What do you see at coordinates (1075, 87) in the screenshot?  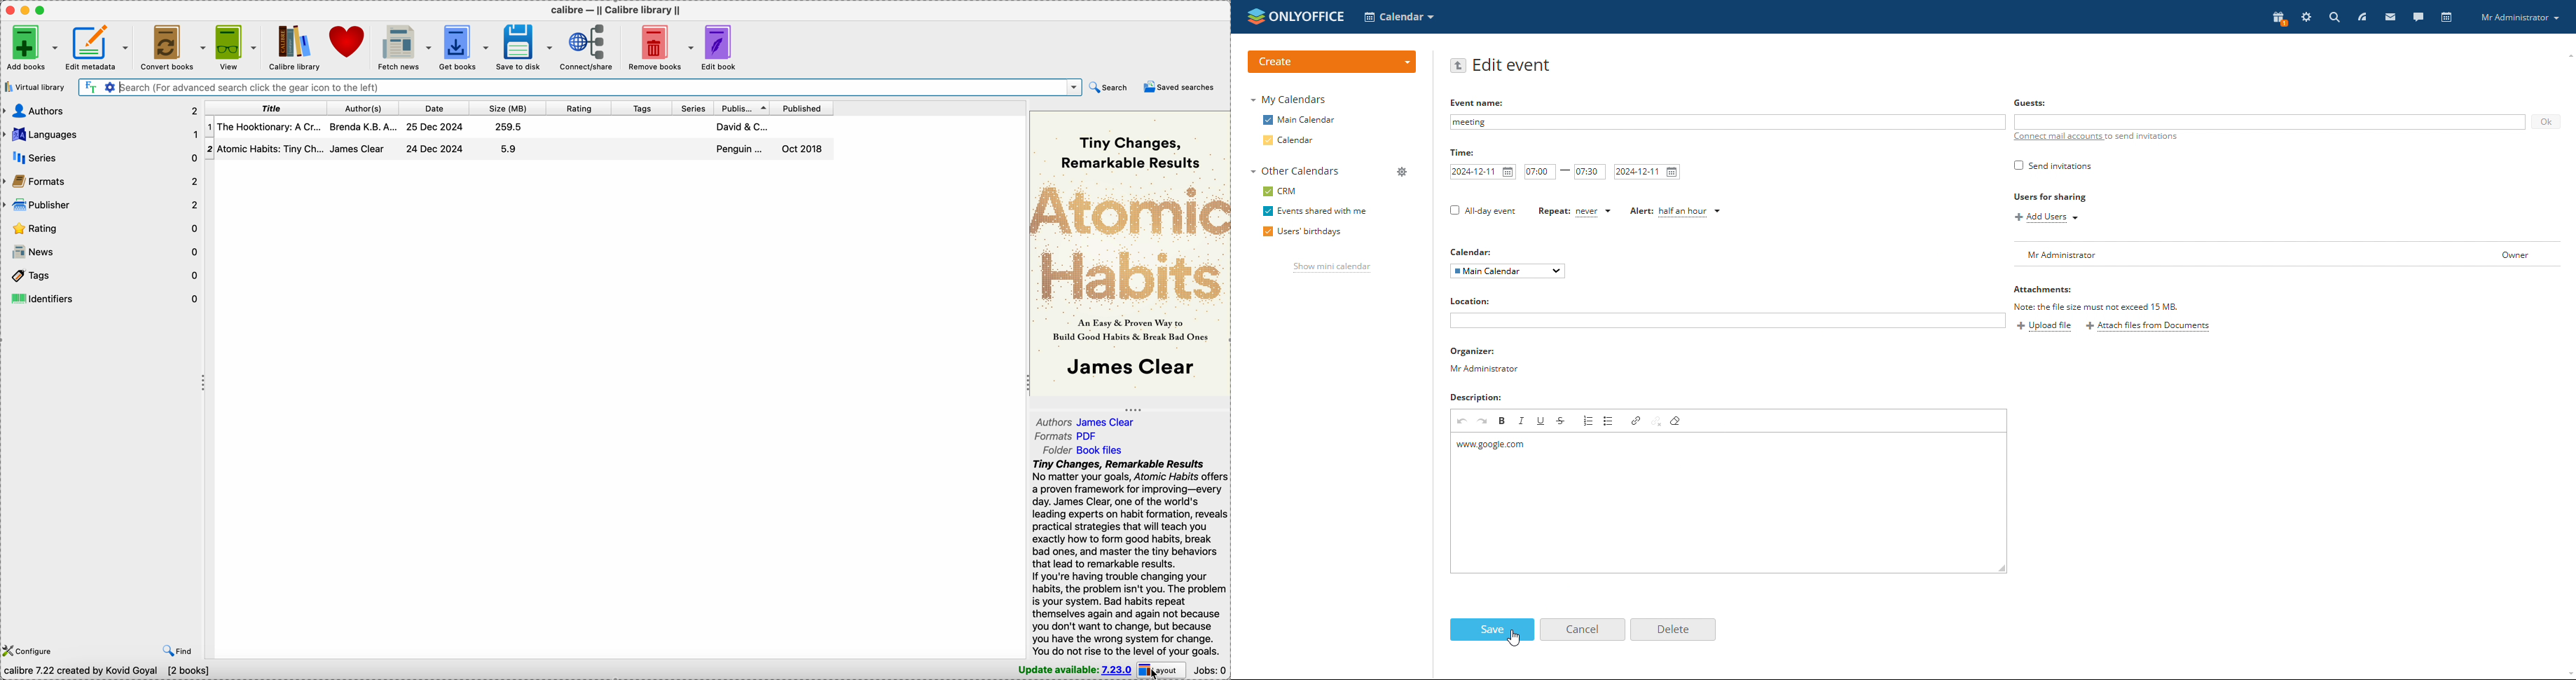 I see `drop down` at bounding box center [1075, 87].